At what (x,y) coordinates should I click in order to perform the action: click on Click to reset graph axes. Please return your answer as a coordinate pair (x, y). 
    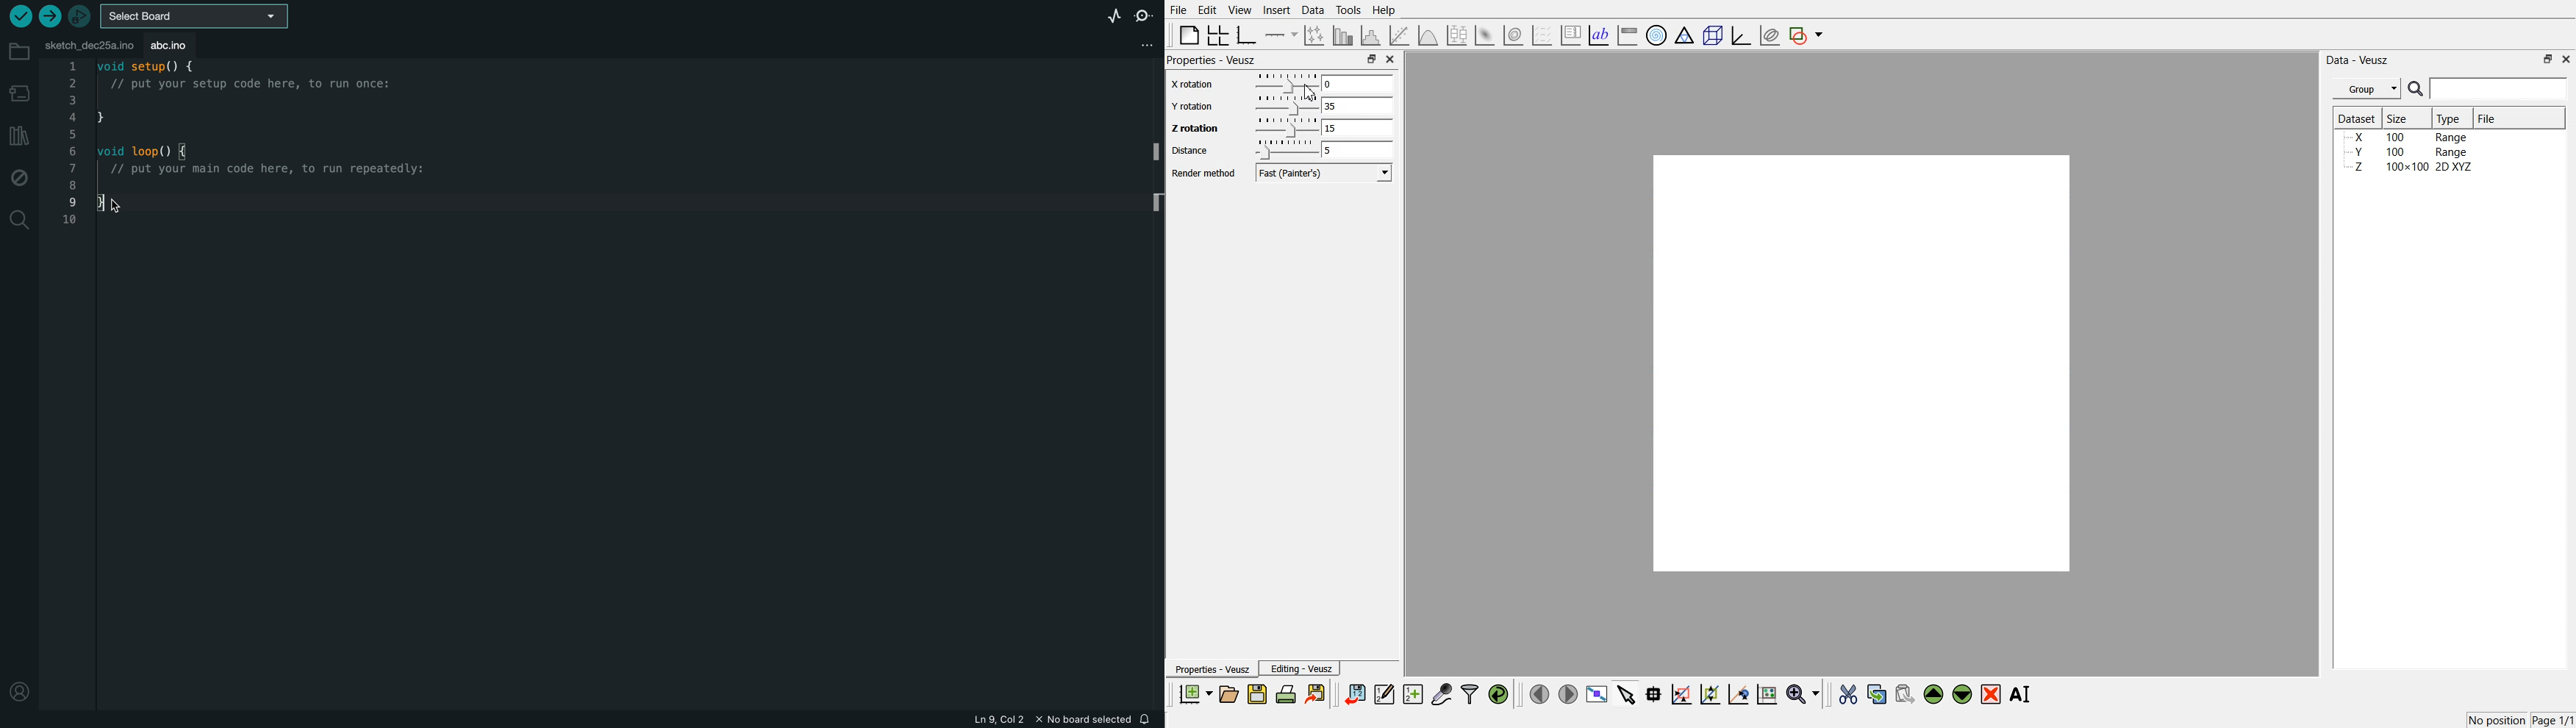
    Looking at the image, I should click on (1767, 693).